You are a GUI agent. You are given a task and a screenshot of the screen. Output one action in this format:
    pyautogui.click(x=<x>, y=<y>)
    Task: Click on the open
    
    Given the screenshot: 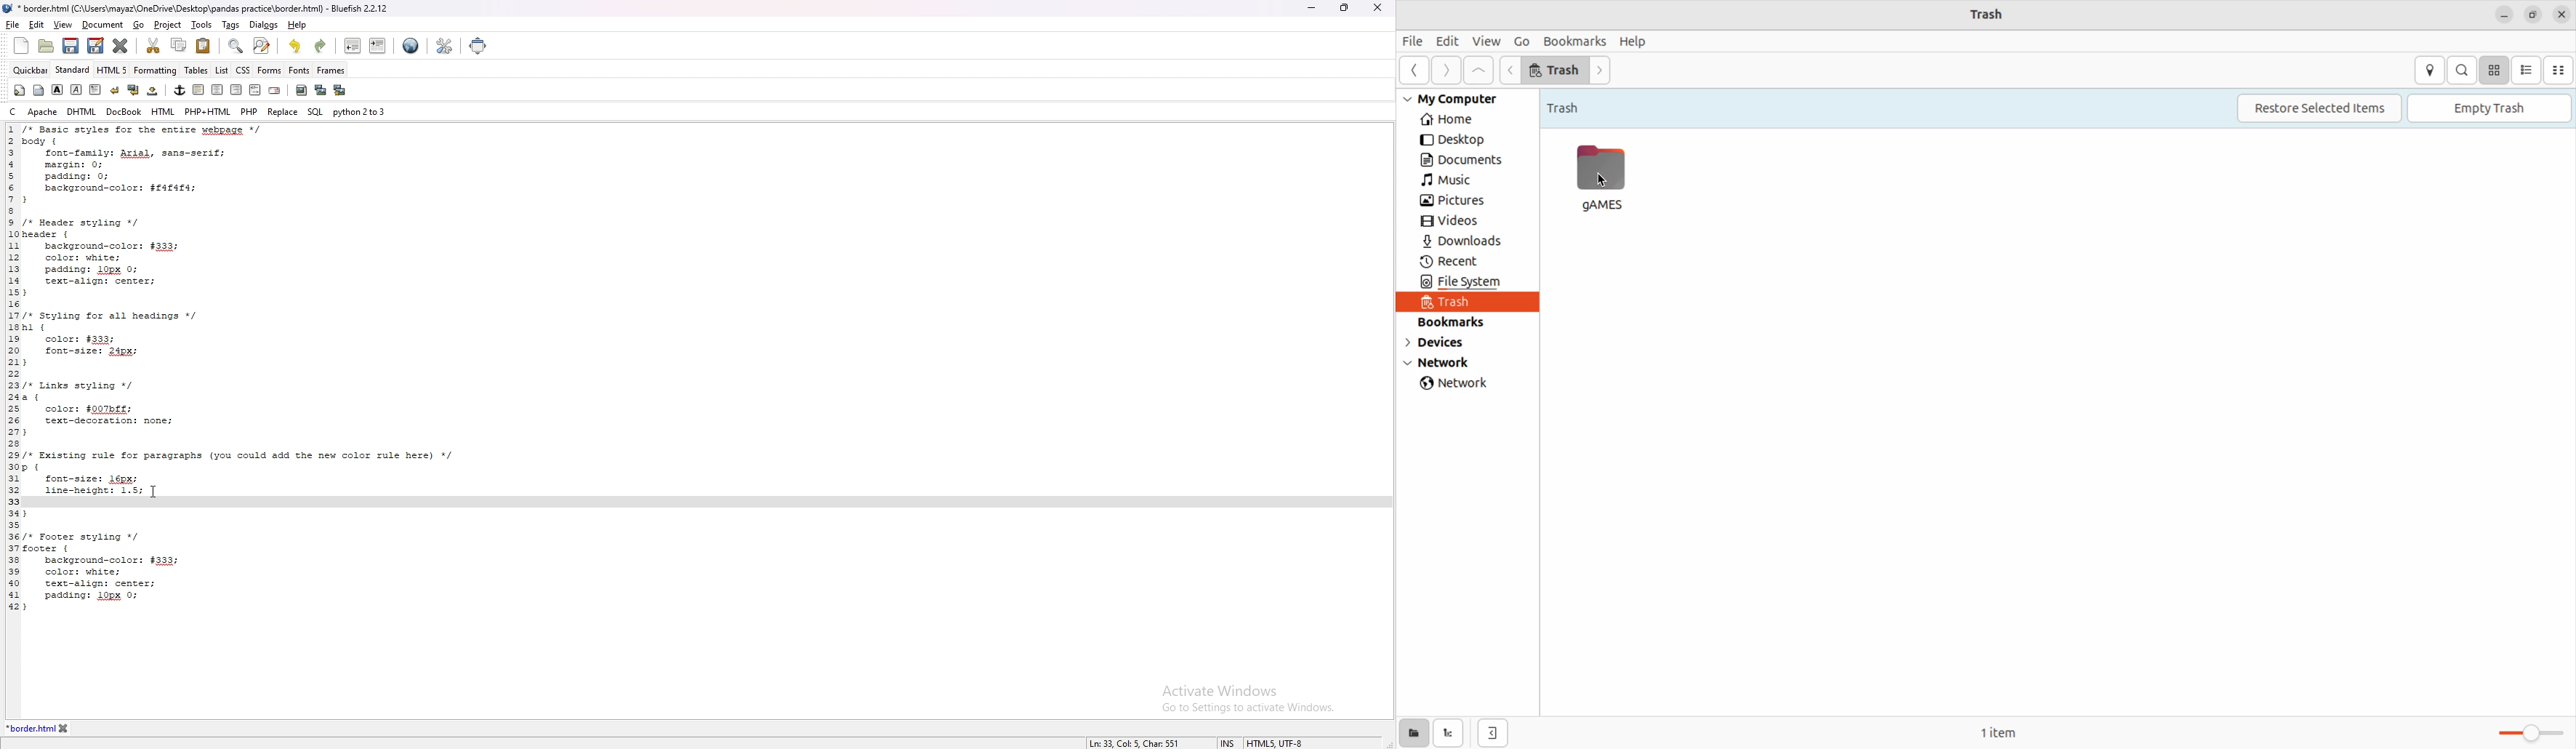 What is the action you would take?
    pyautogui.click(x=46, y=47)
    